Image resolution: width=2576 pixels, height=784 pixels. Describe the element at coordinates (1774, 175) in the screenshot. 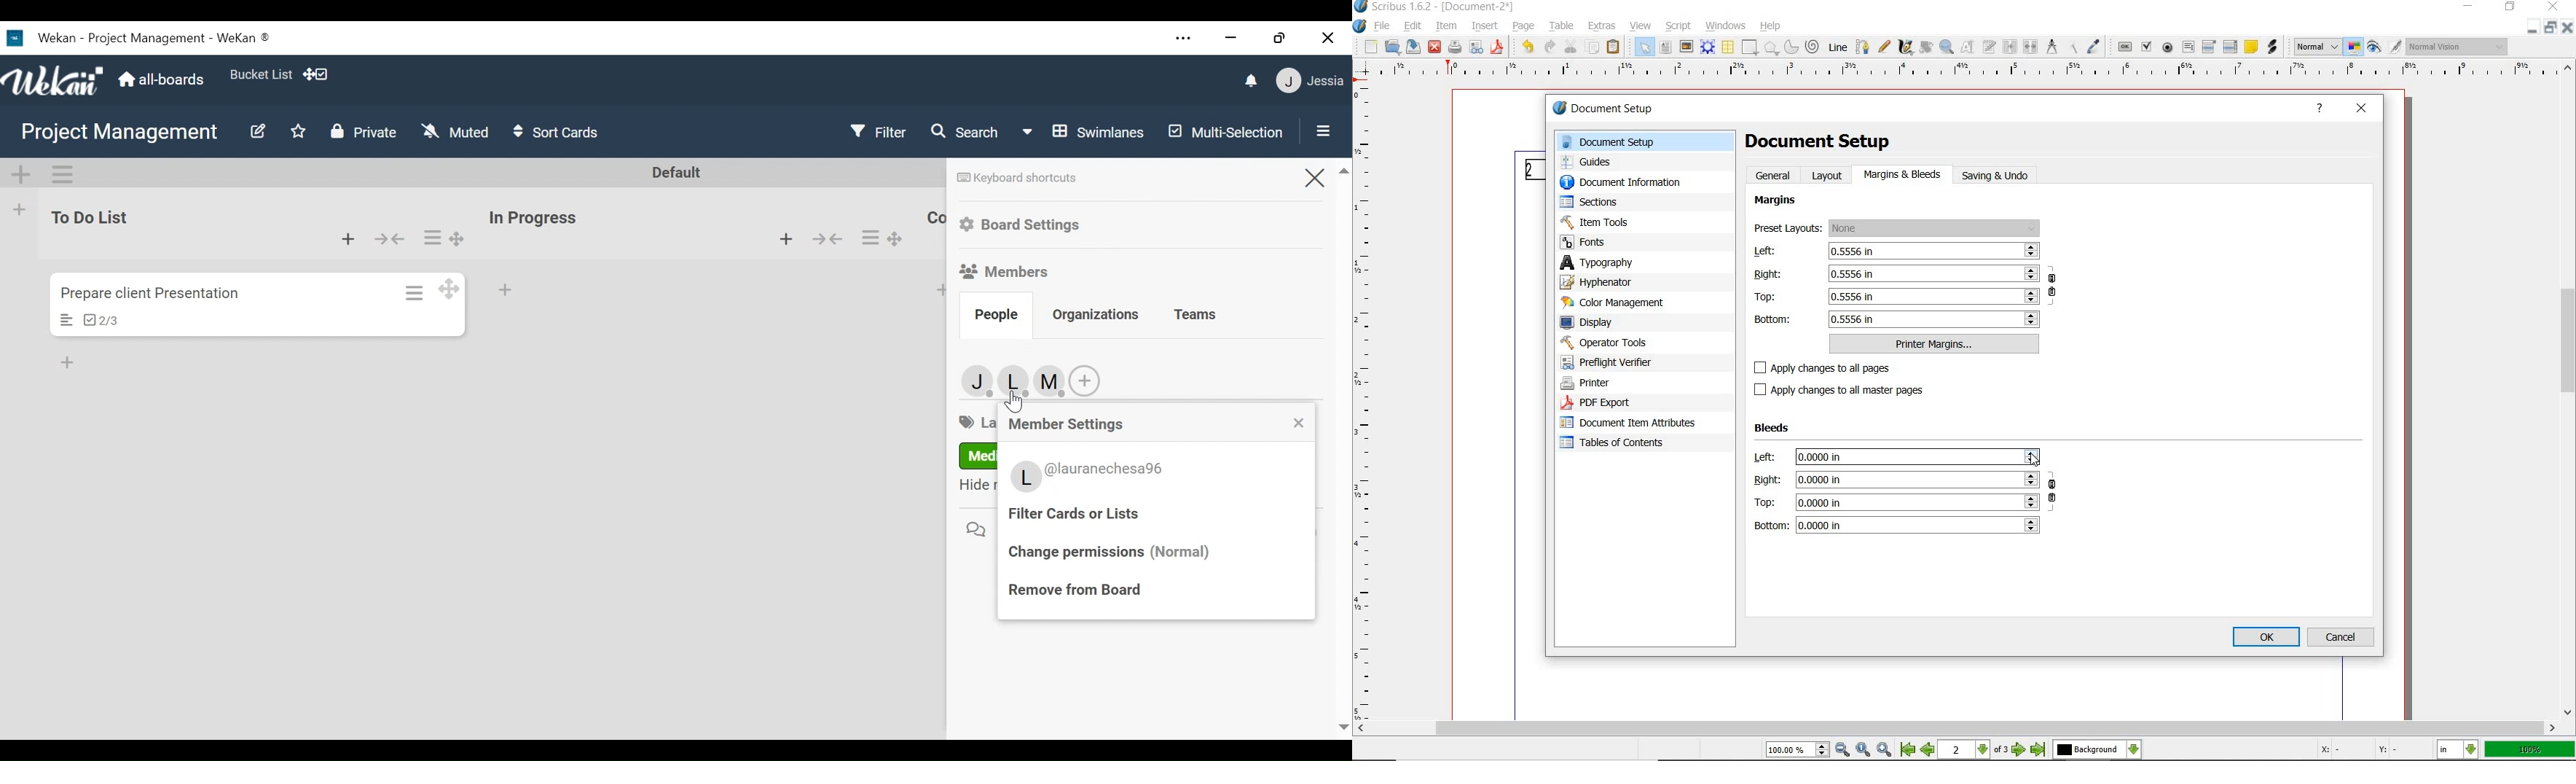

I see `general` at that location.